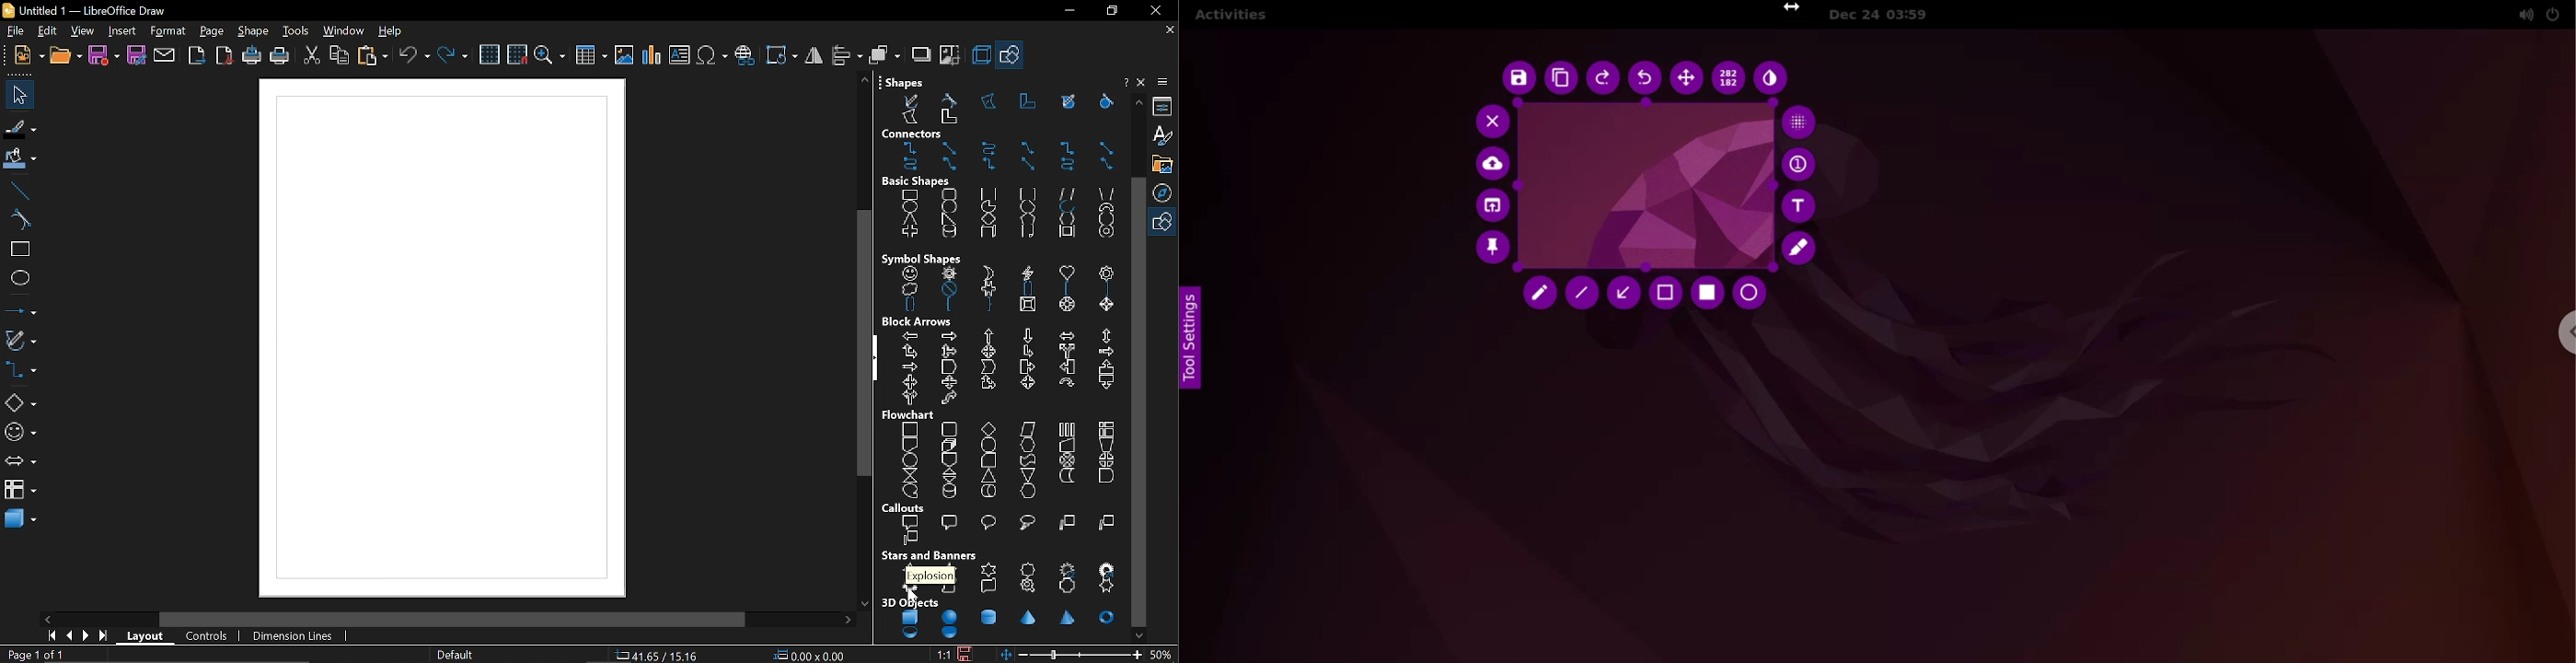  I want to click on Minimize, so click(1065, 11).